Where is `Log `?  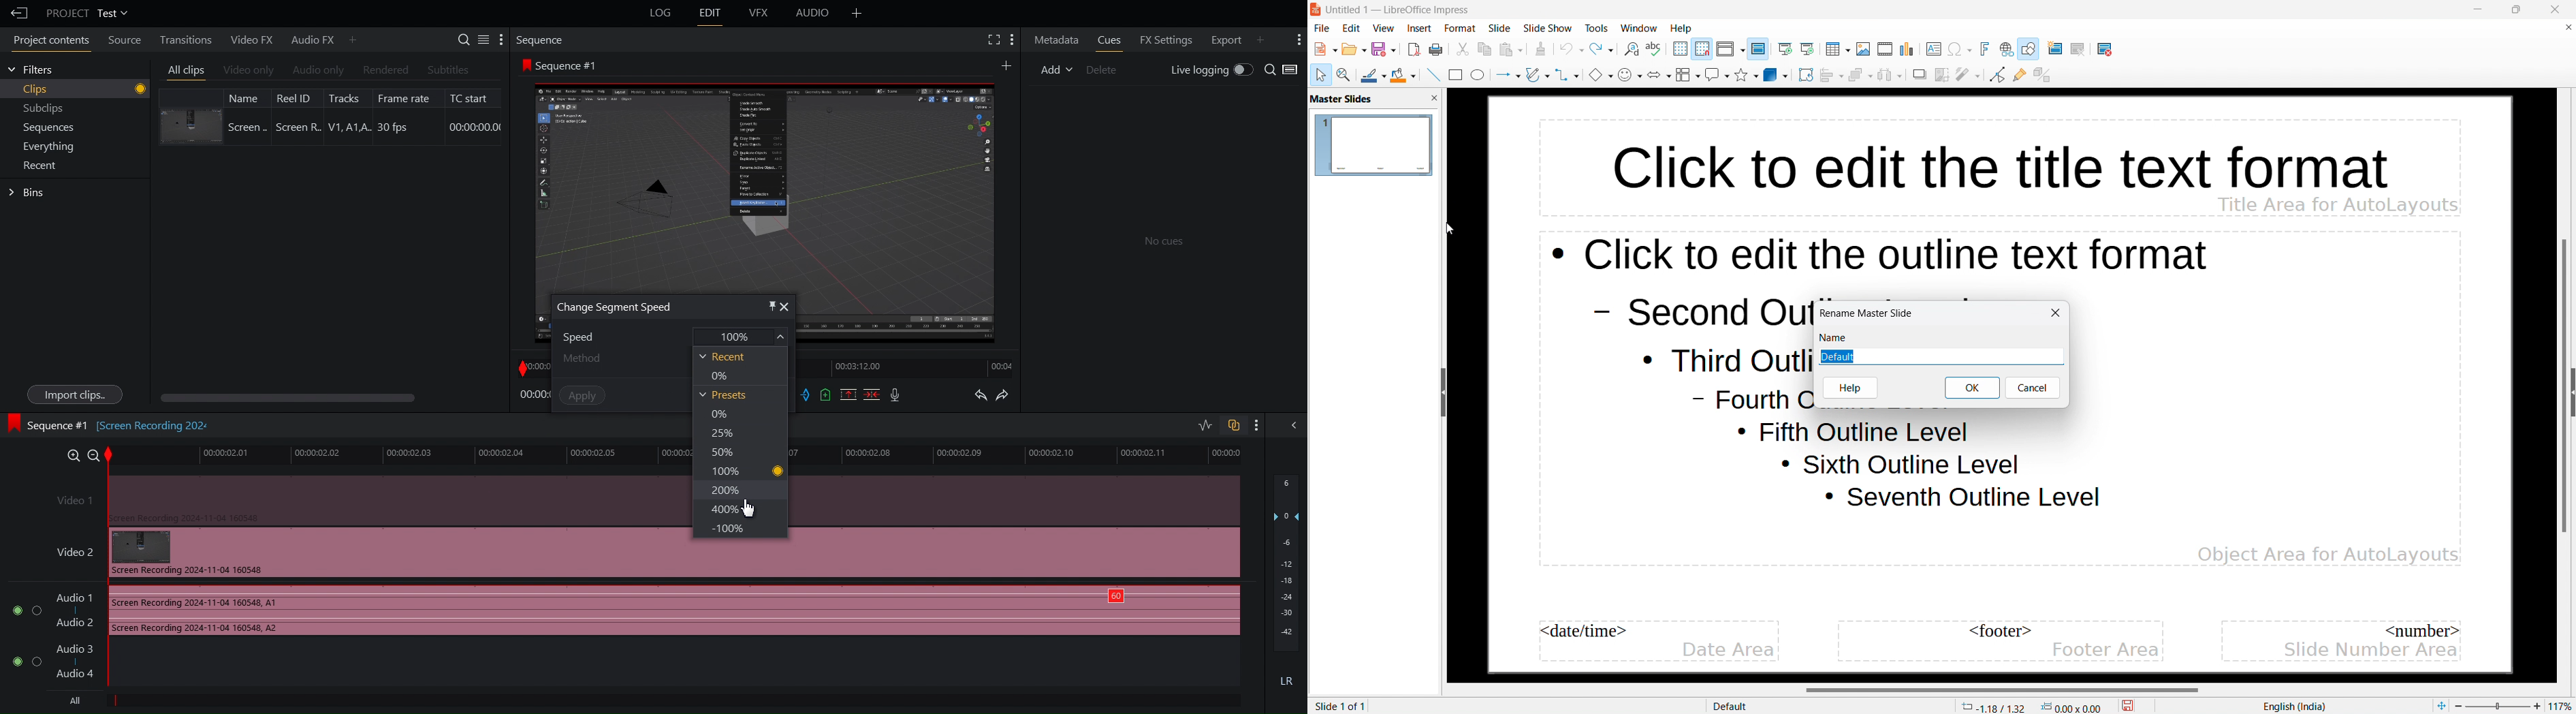 Log  is located at coordinates (658, 14).